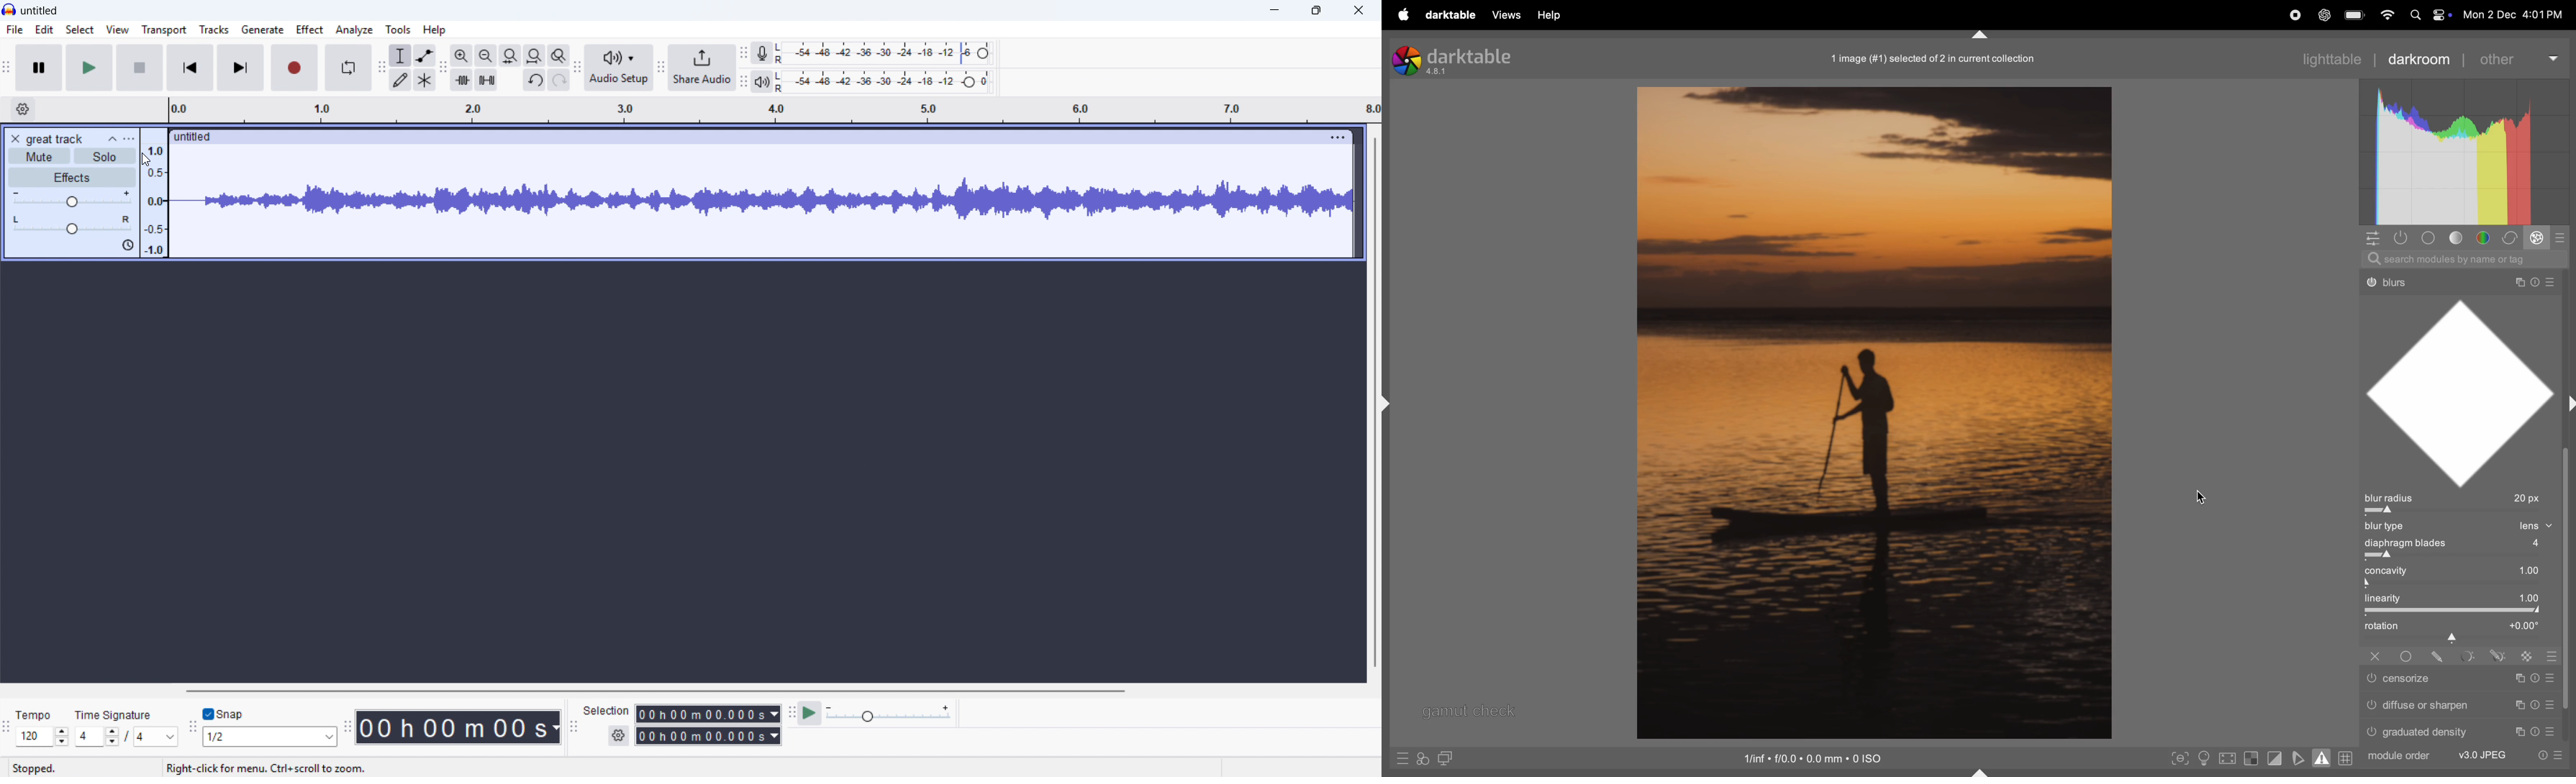 The width and height of the screenshot is (2576, 784). What do you see at coordinates (399, 29) in the screenshot?
I see `Tools ` at bounding box center [399, 29].